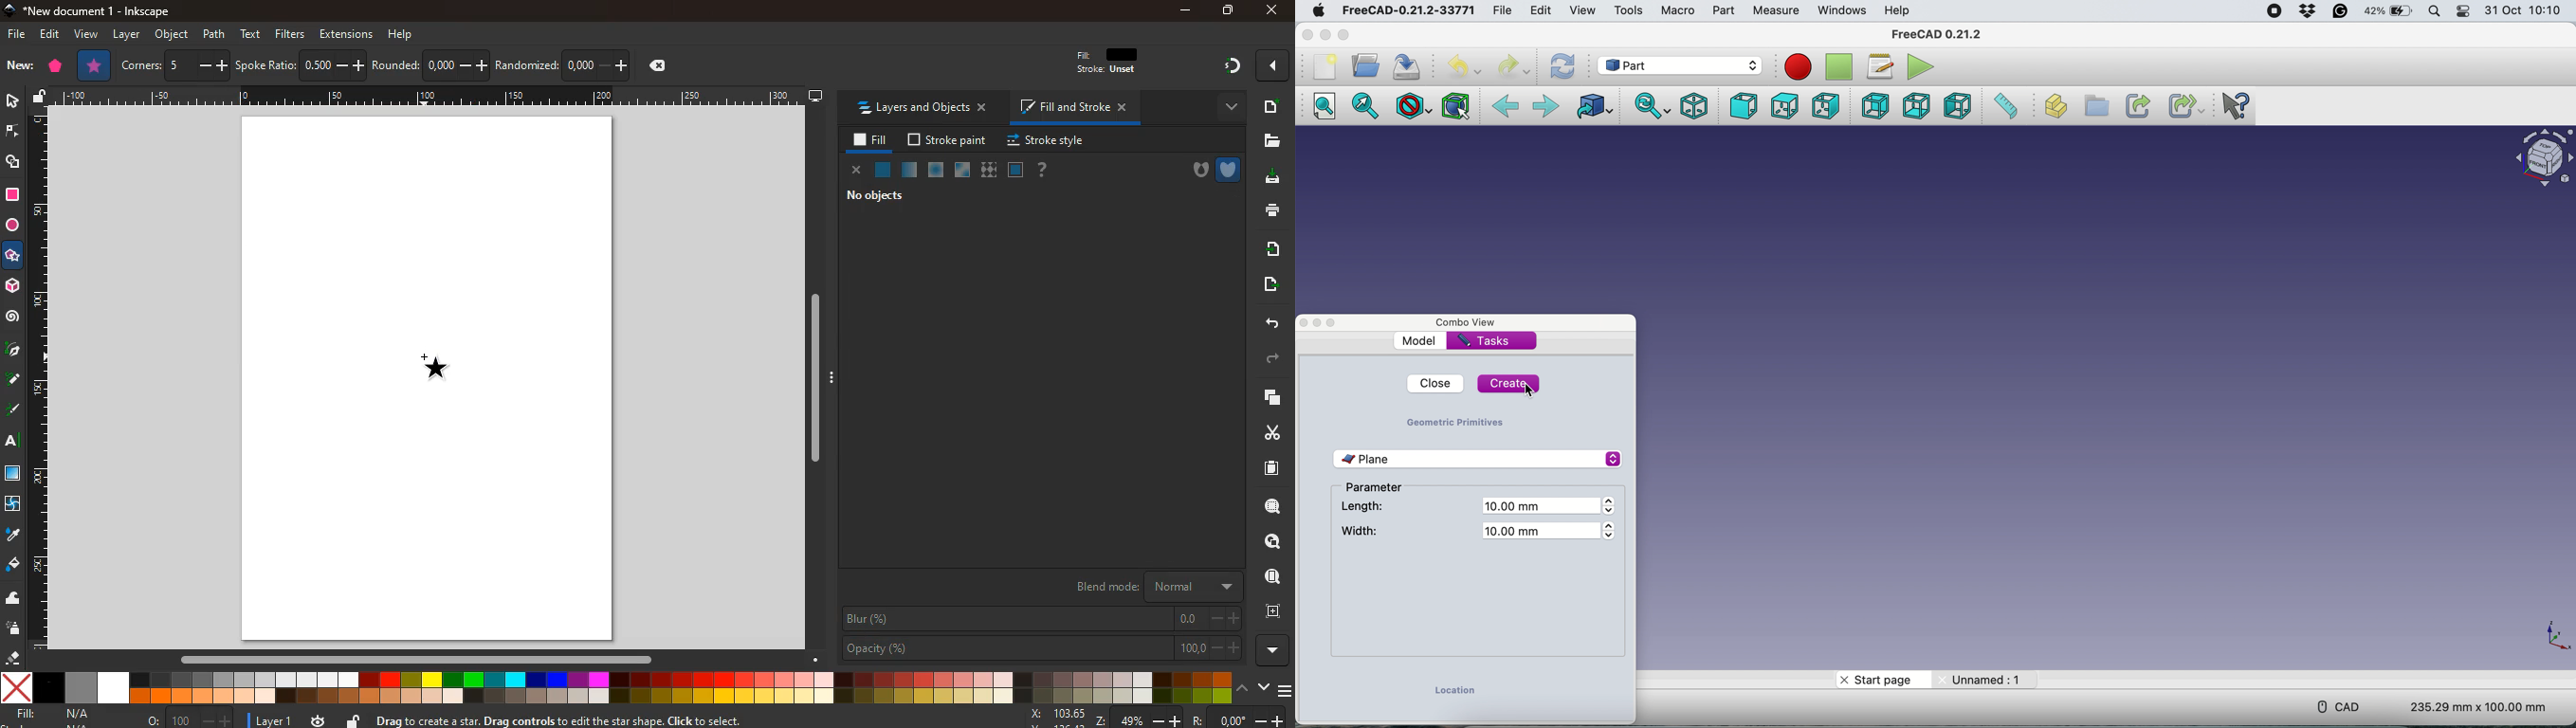 The image size is (2576, 728). I want to click on more, so click(1223, 108).